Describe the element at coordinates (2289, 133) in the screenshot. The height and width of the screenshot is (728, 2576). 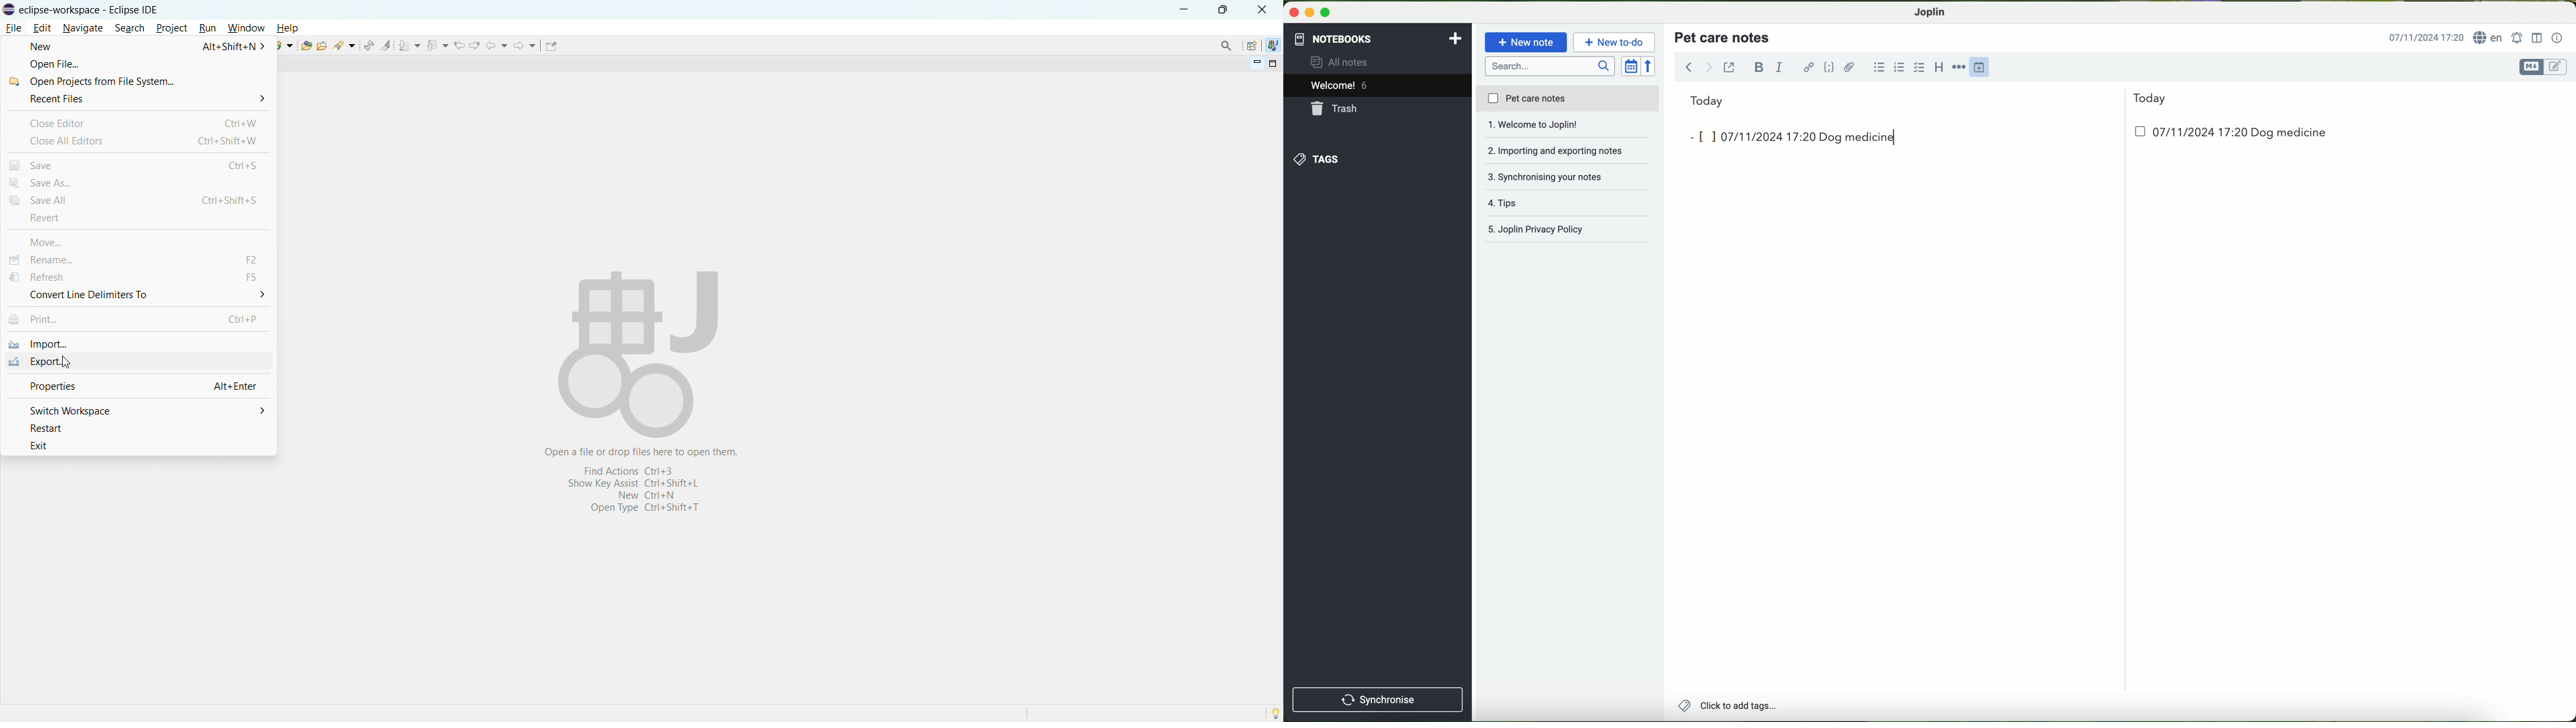
I see `dog medicine` at that location.